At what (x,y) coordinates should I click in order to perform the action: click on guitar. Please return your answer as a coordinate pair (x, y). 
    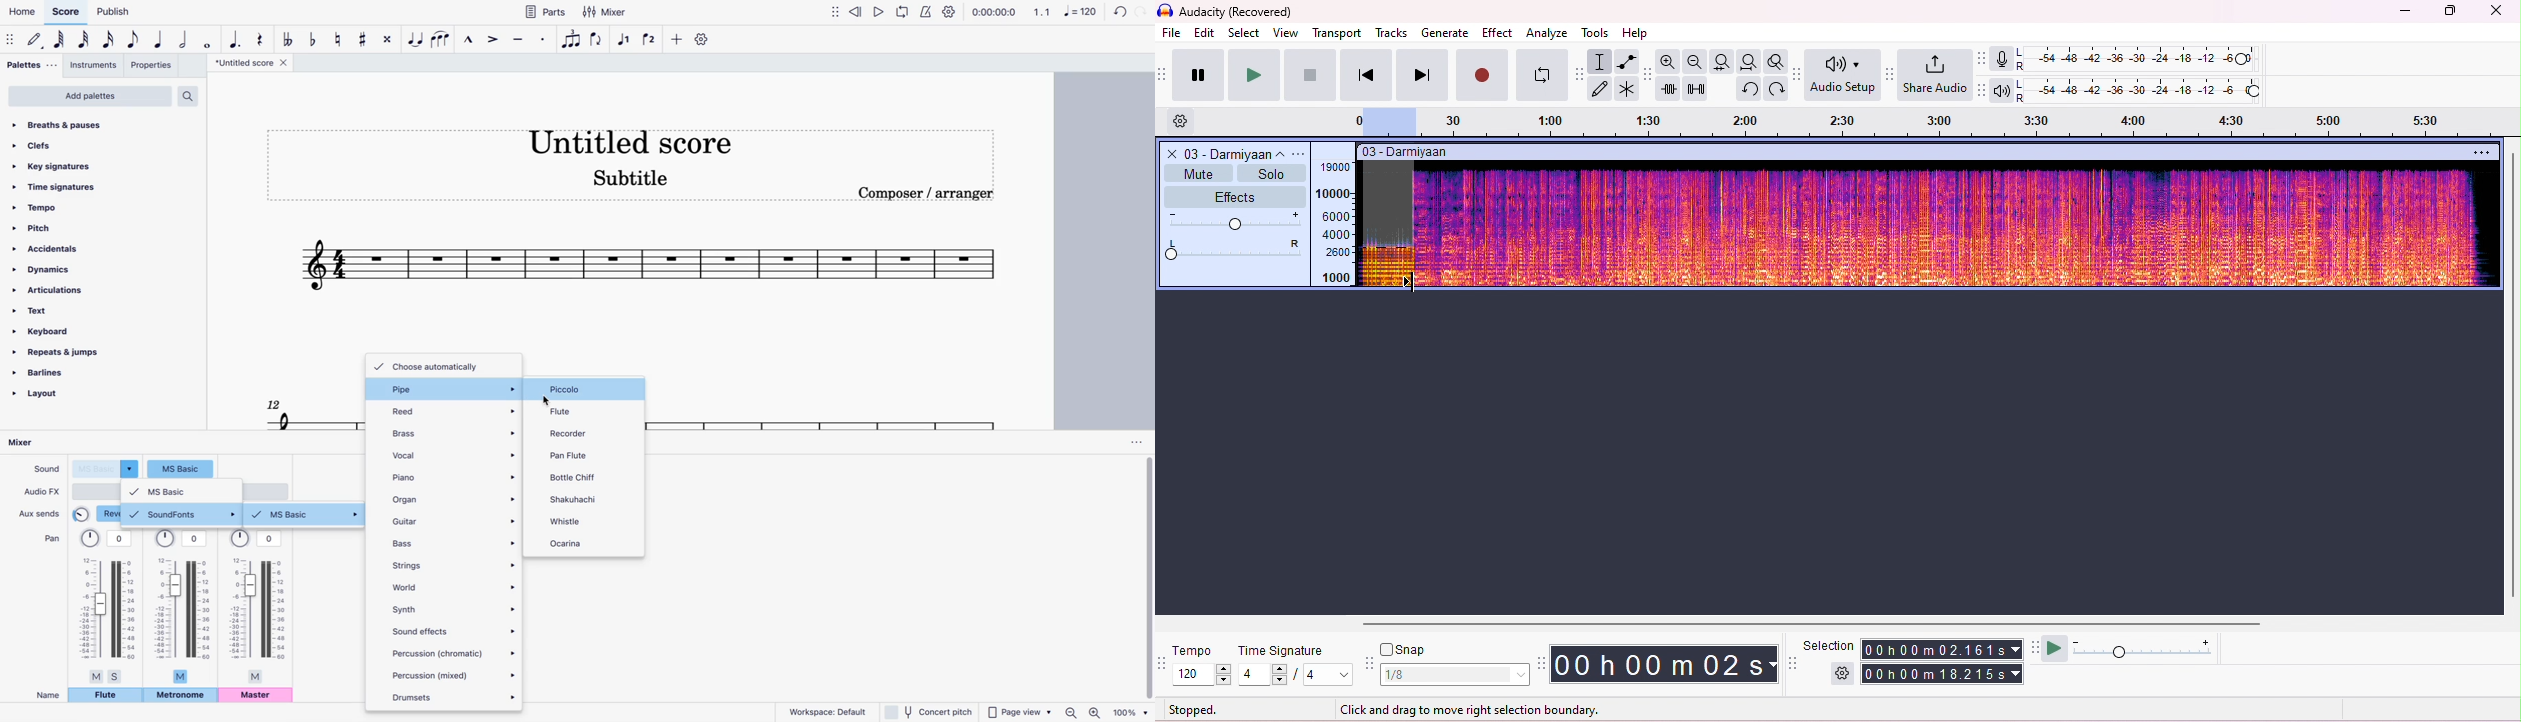
    Looking at the image, I should click on (453, 521).